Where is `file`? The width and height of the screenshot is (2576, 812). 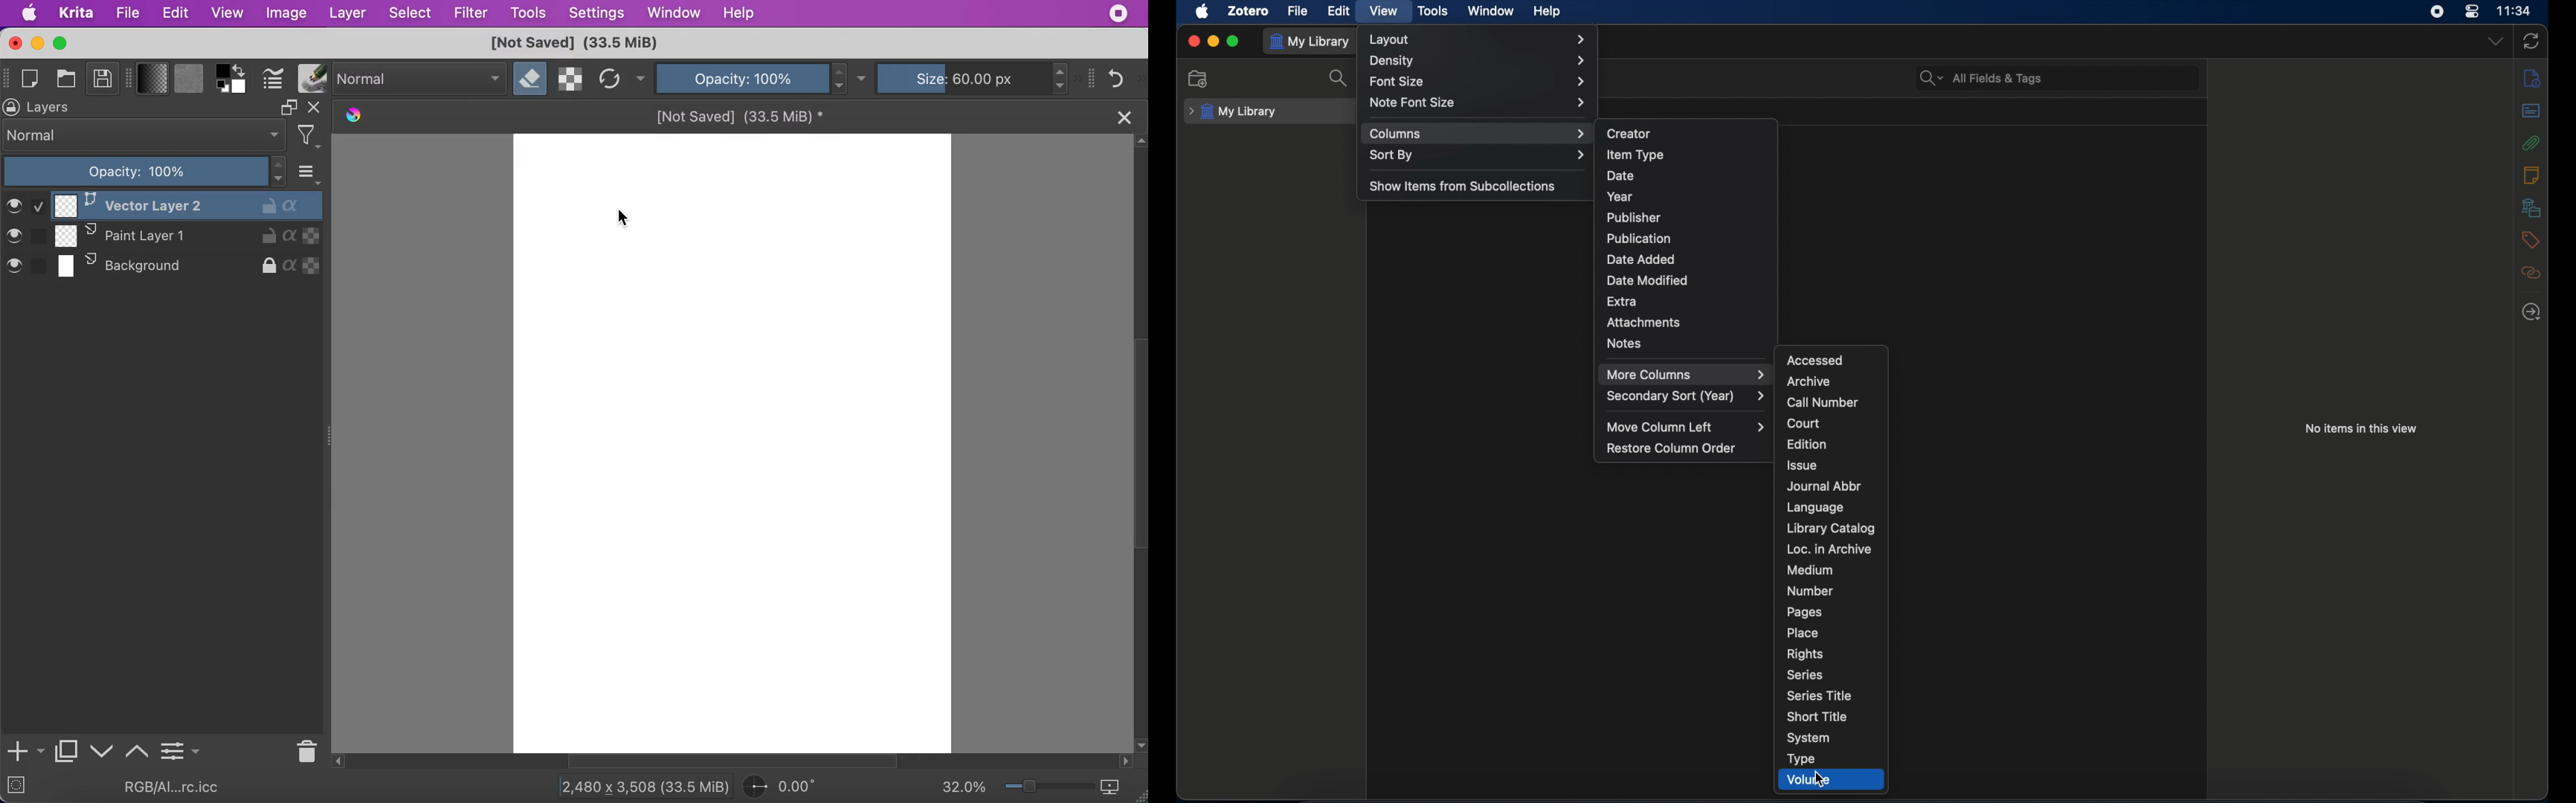
file is located at coordinates (128, 13).